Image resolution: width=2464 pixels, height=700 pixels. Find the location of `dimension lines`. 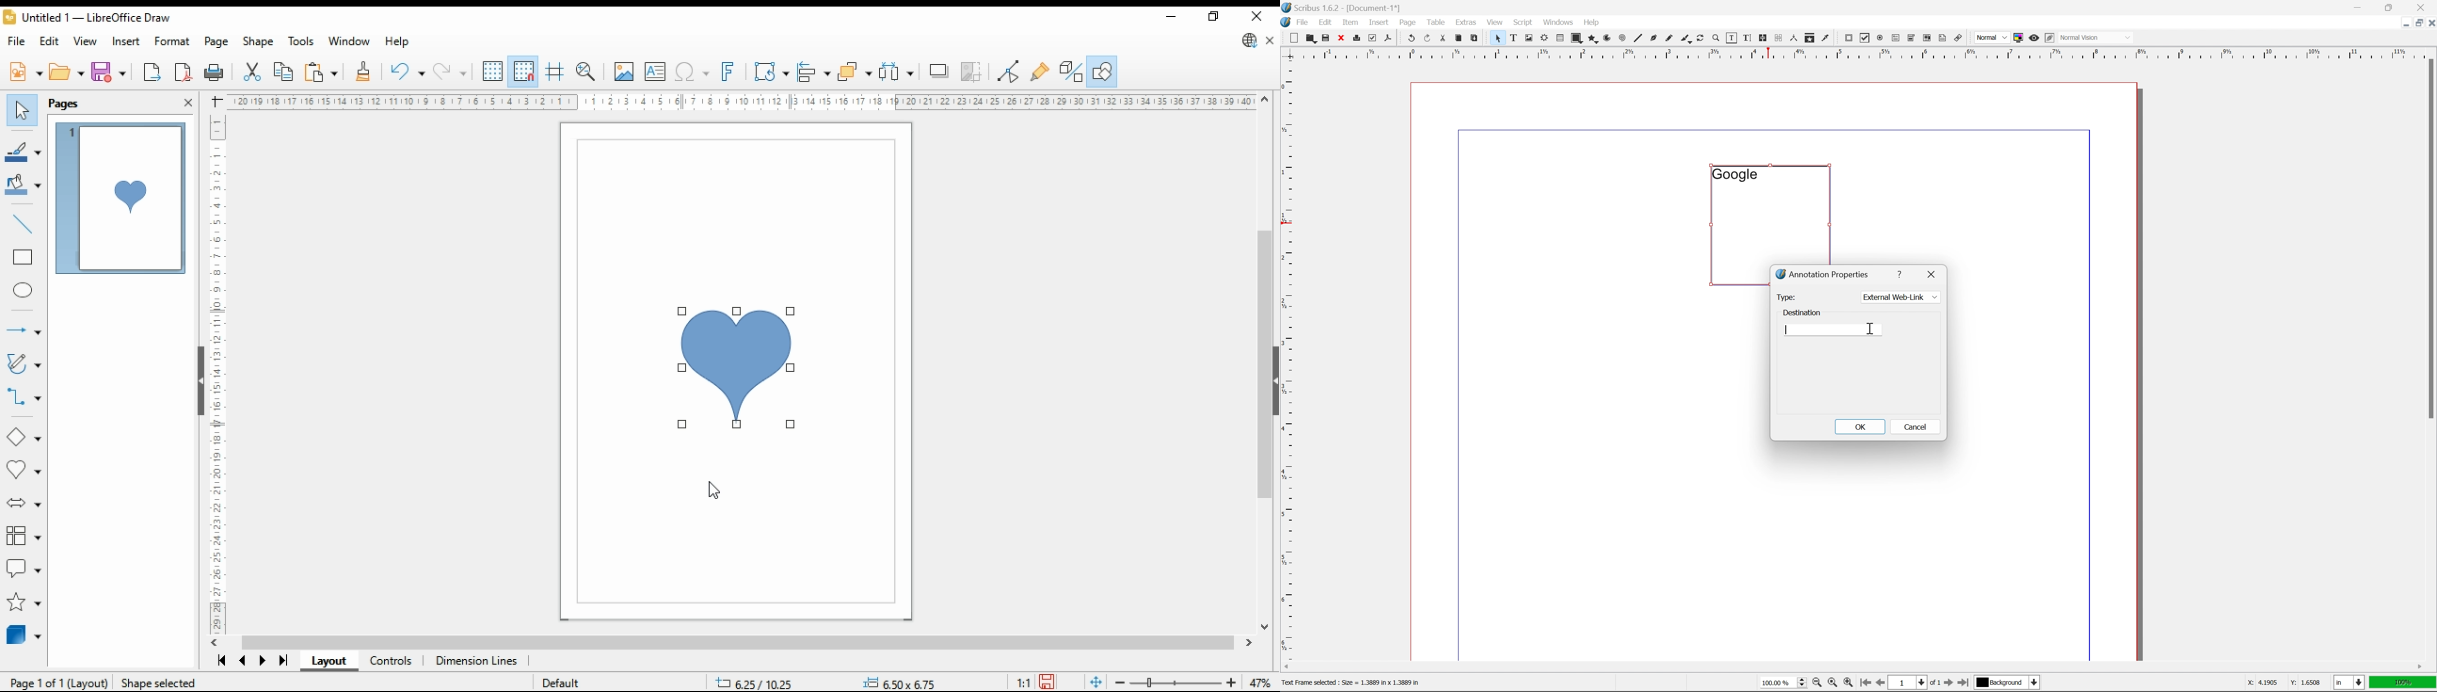

dimension lines is located at coordinates (477, 662).